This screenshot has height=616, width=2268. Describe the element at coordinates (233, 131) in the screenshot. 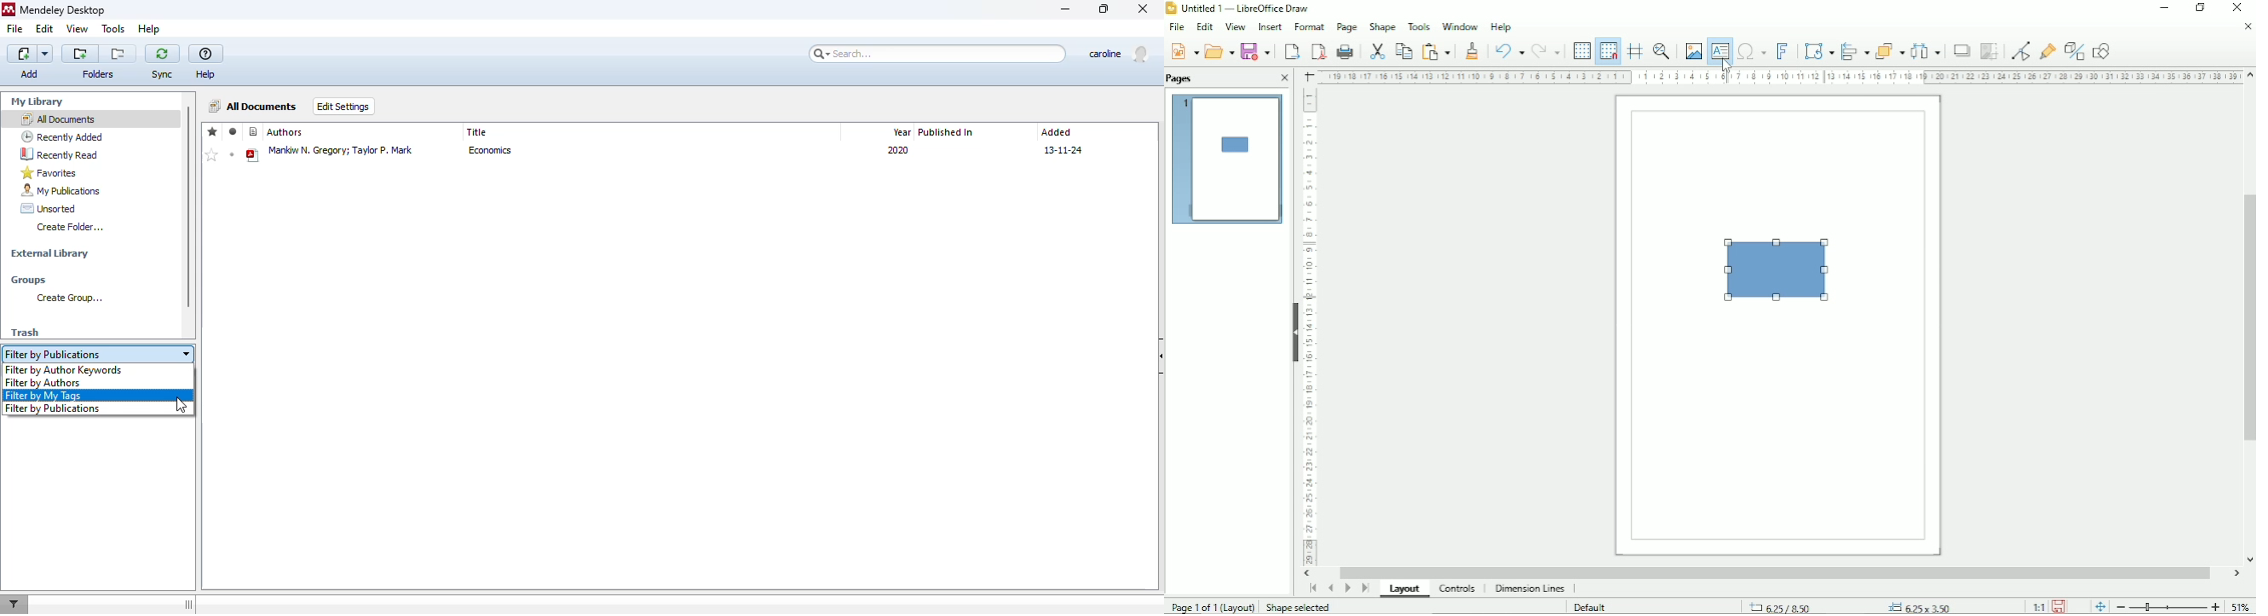

I see `read/unread` at that location.